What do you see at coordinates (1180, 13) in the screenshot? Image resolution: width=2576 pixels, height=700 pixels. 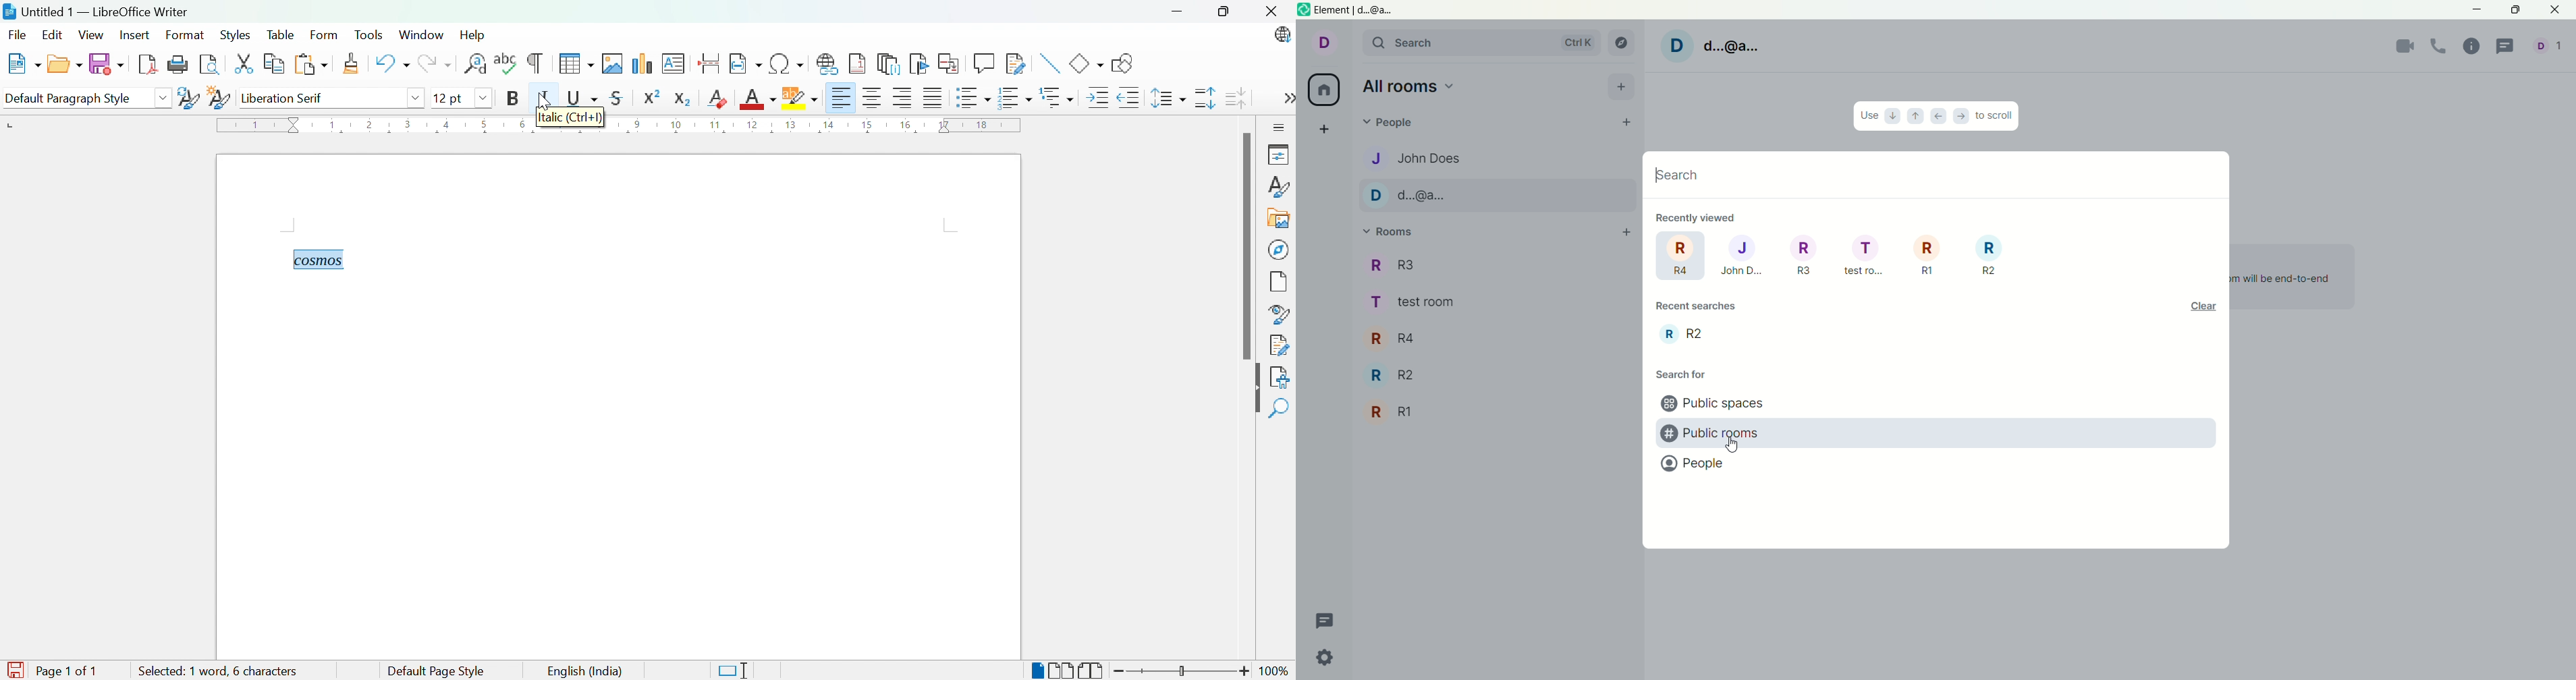 I see `Minimize` at bounding box center [1180, 13].